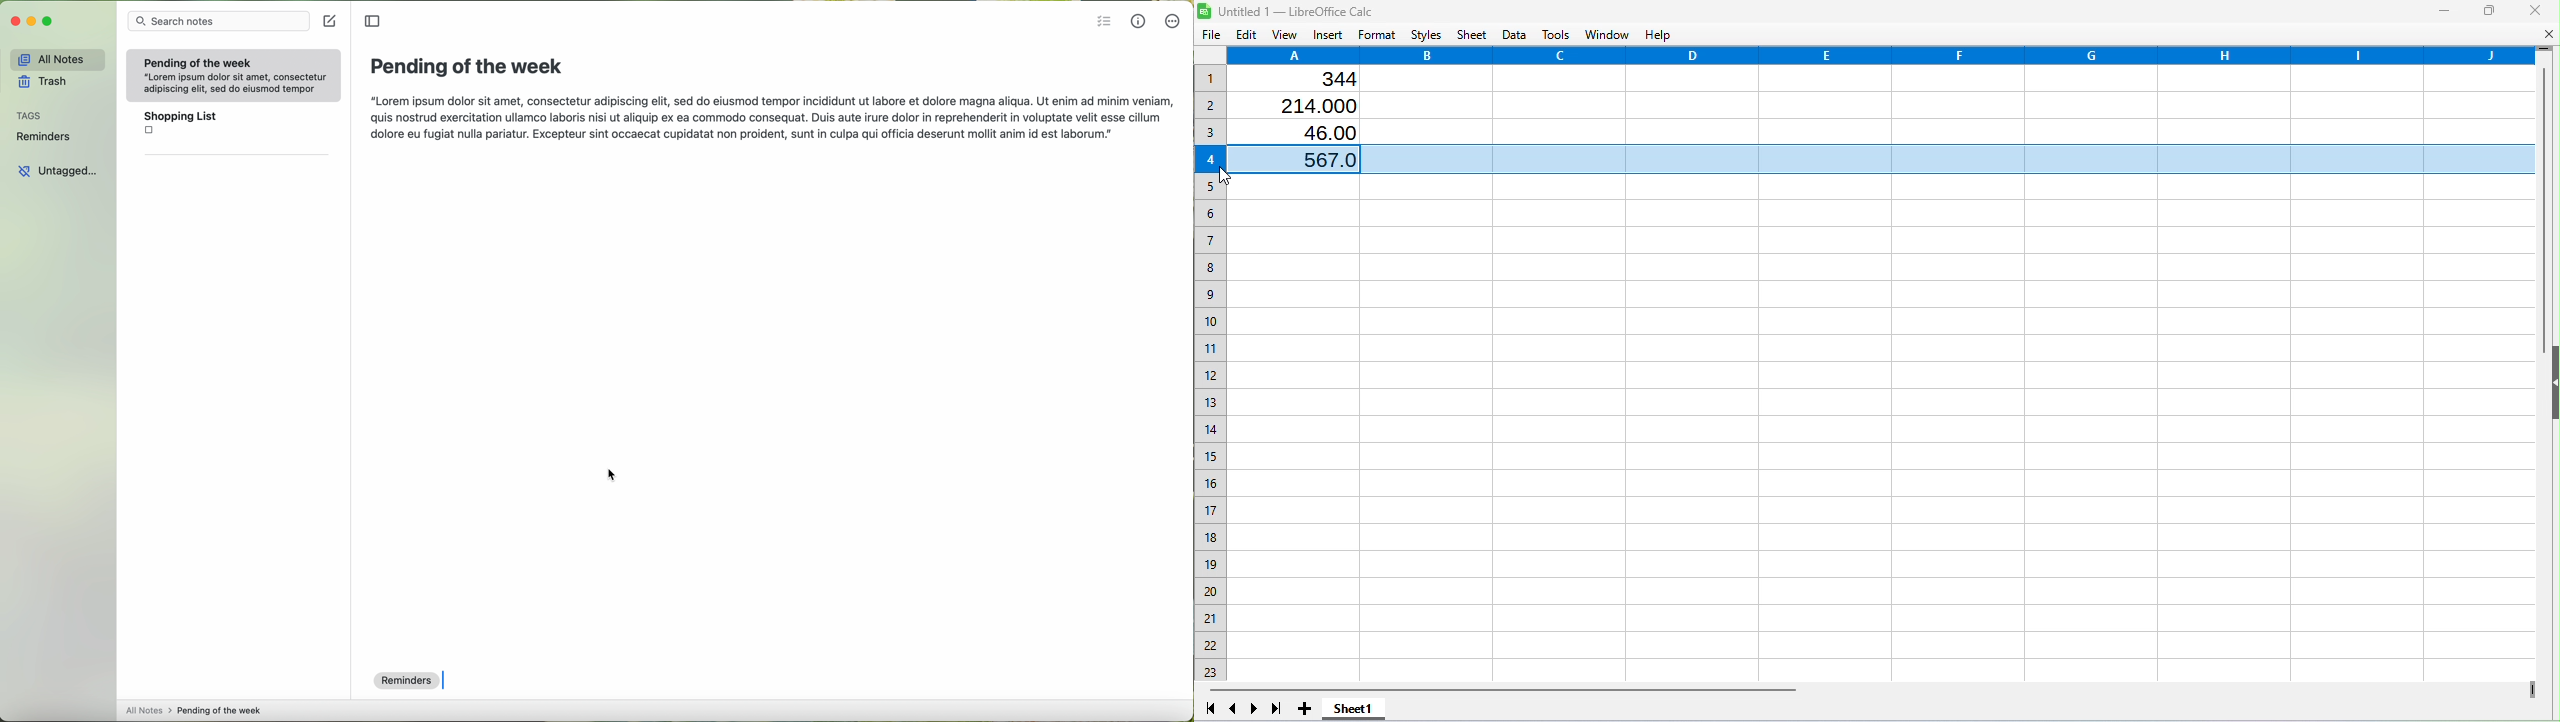 The image size is (2576, 728). What do you see at coordinates (466, 67) in the screenshot?
I see `pending of the week` at bounding box center [466, 67].